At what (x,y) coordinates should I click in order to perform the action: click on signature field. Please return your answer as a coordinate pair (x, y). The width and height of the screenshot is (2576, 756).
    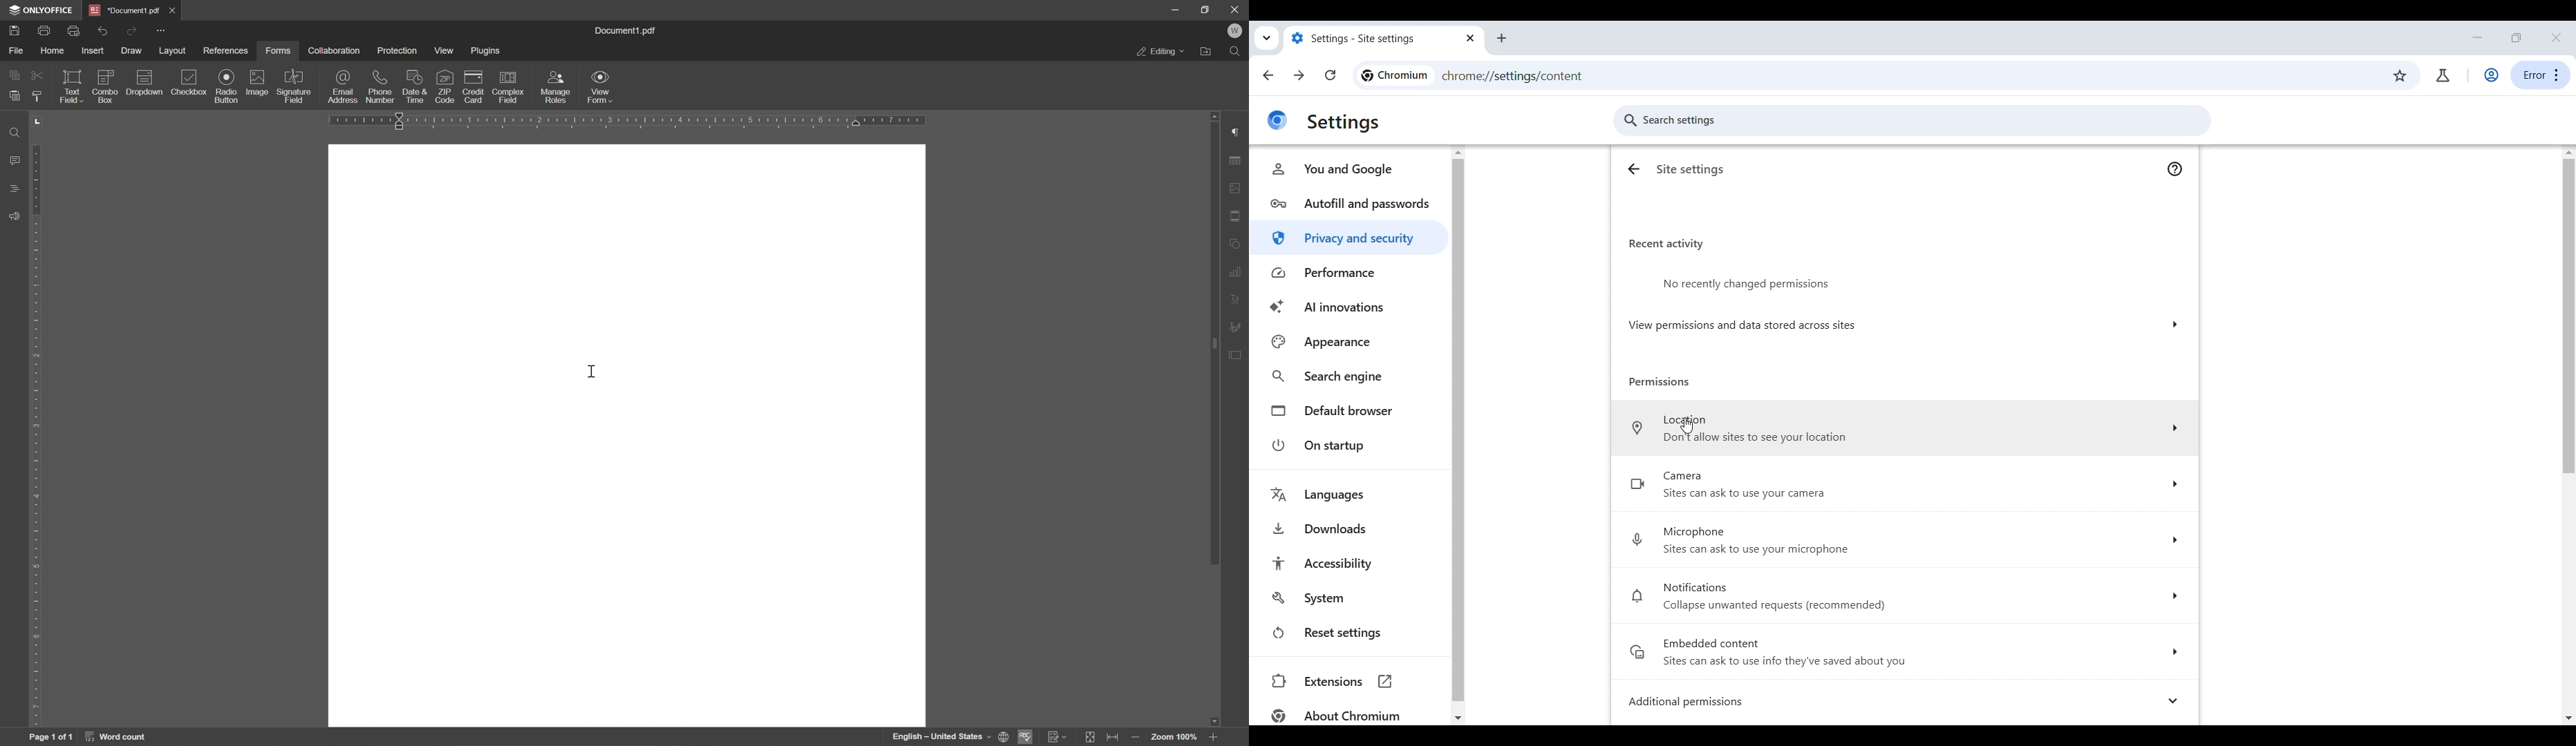
    Looking at the image, I should click on (292, 86).